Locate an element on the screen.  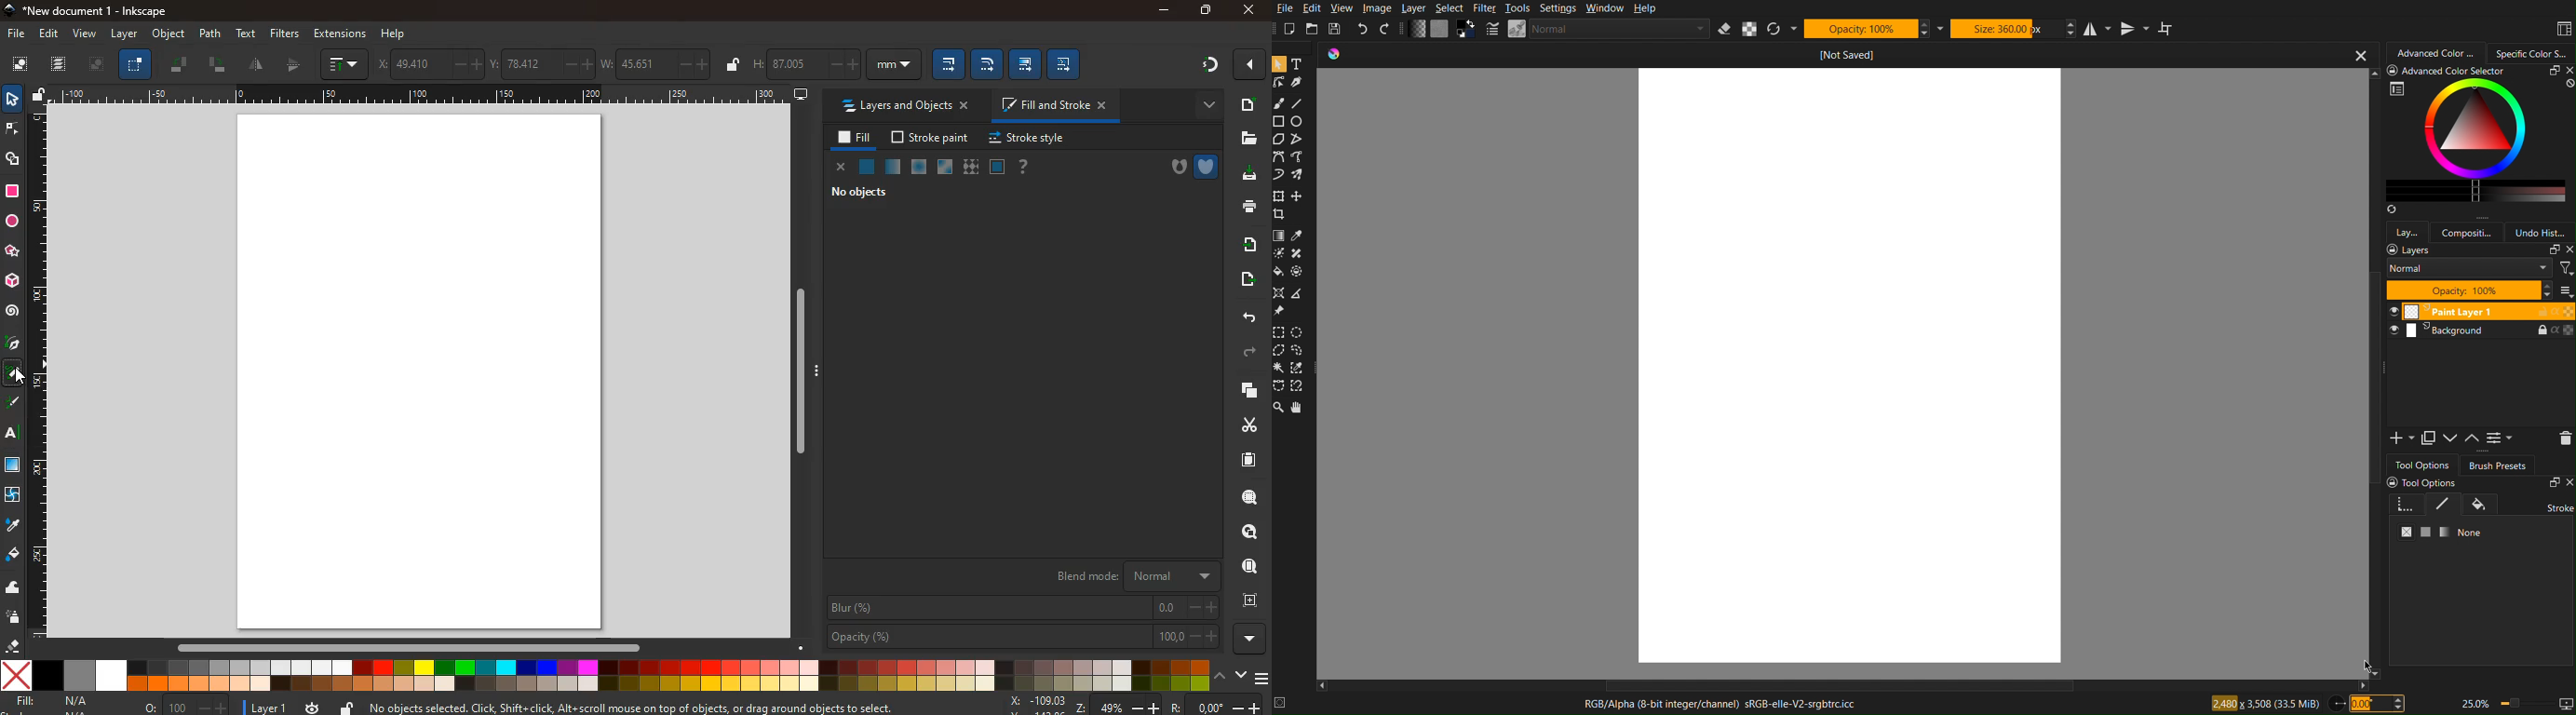
edit is located at coordinates (1065, 62).